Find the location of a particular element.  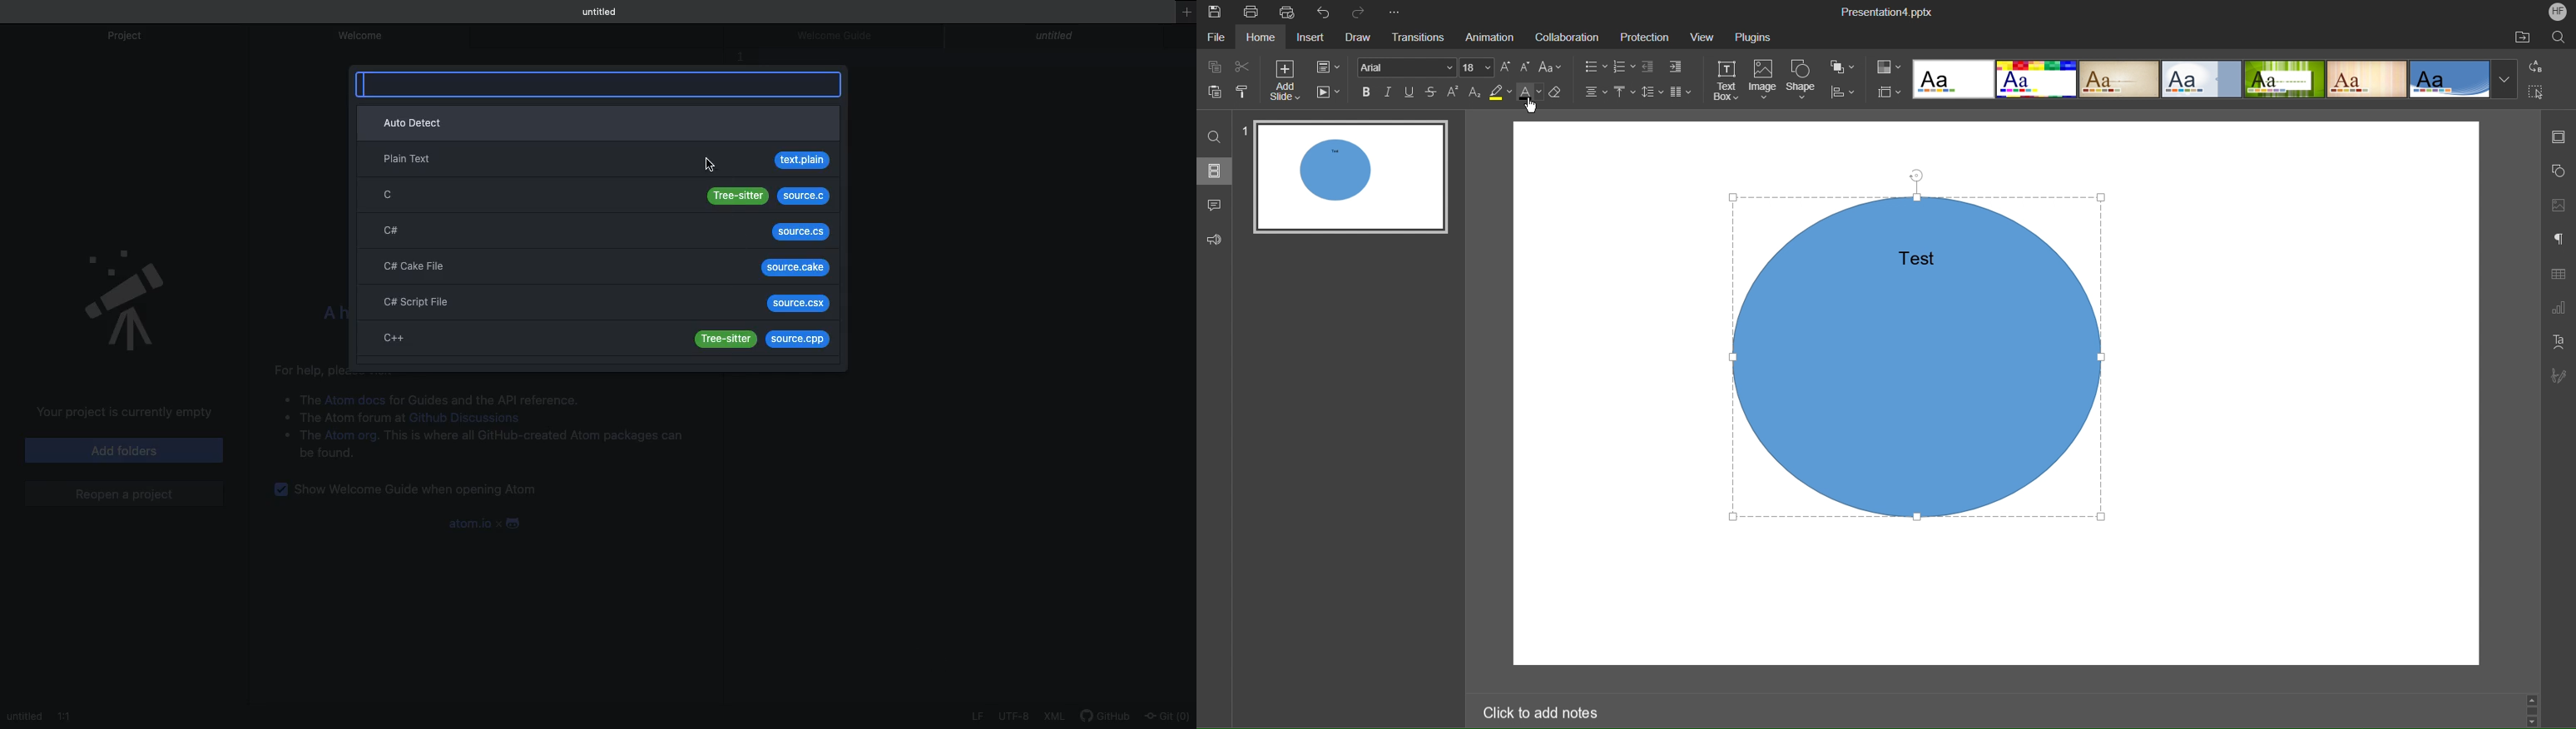

Font is located at coordinates (1408, 68).